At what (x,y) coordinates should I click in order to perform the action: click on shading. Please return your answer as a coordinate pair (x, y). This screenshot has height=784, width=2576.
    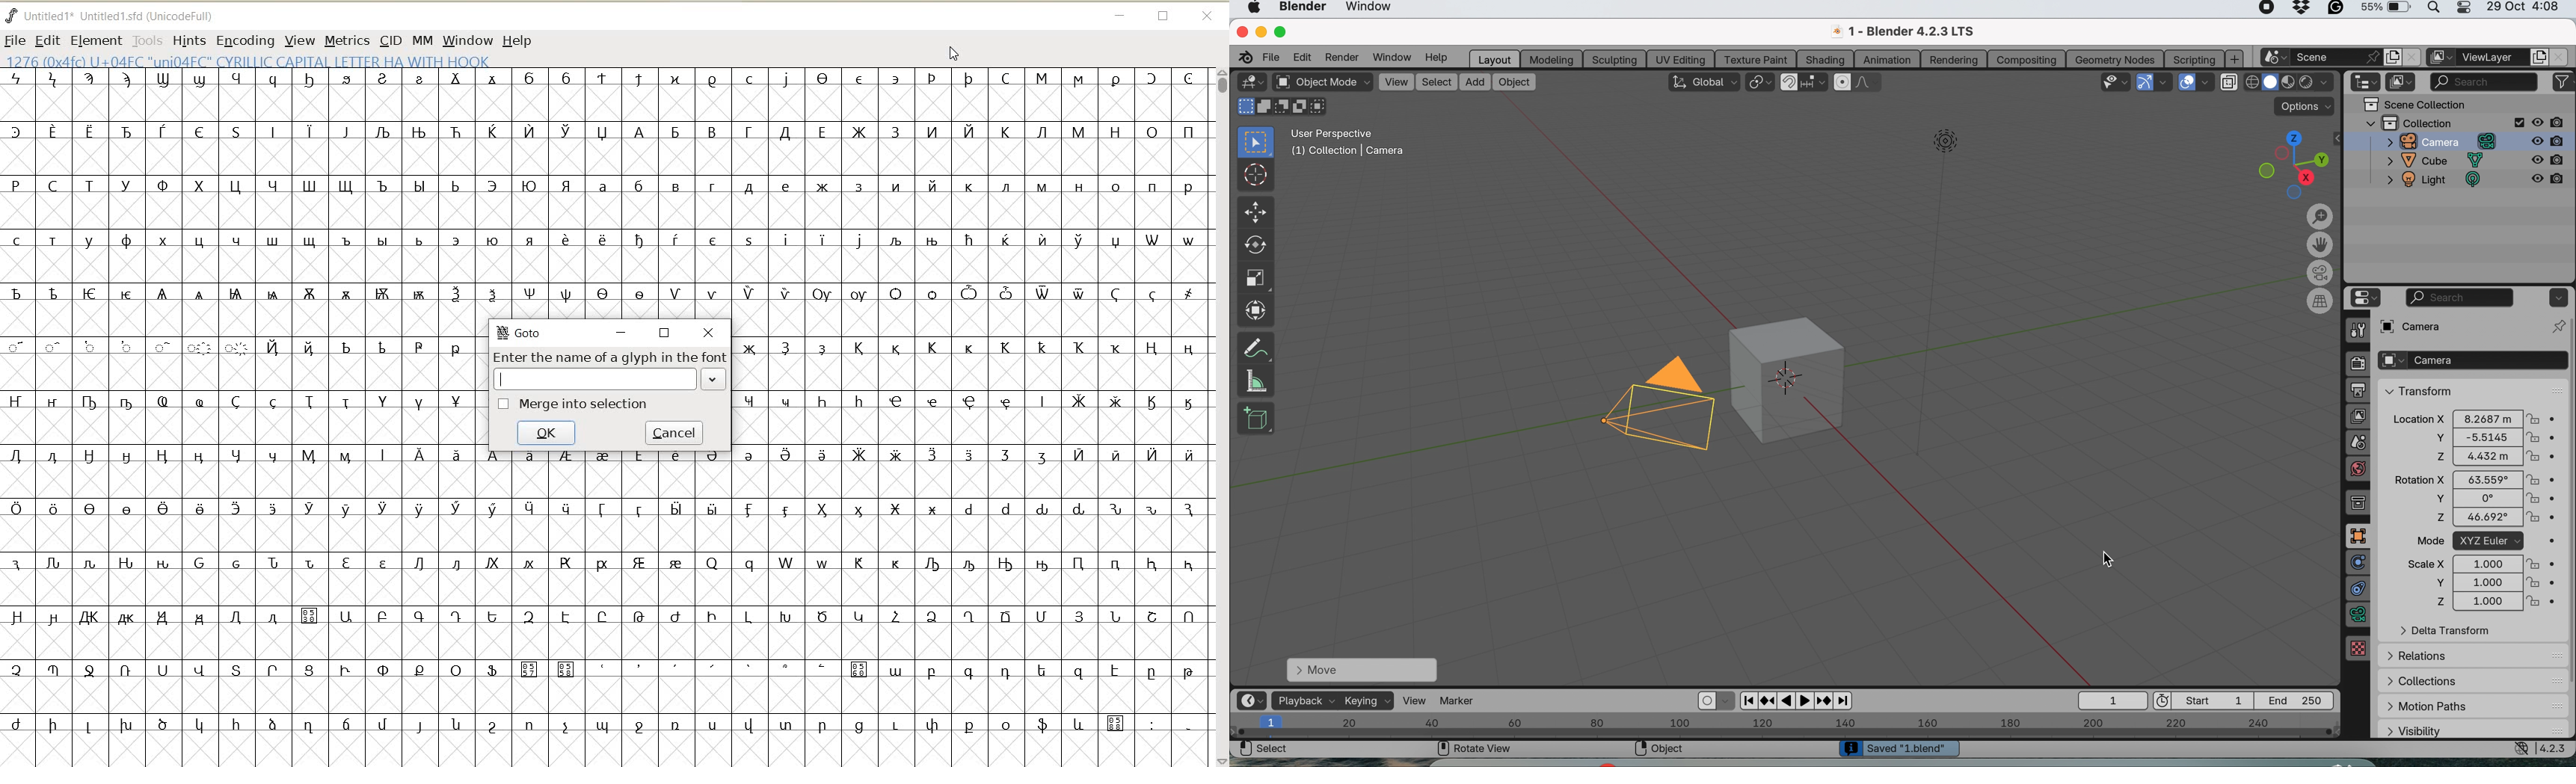
    Looking at the image, I should click on (1825, 59).